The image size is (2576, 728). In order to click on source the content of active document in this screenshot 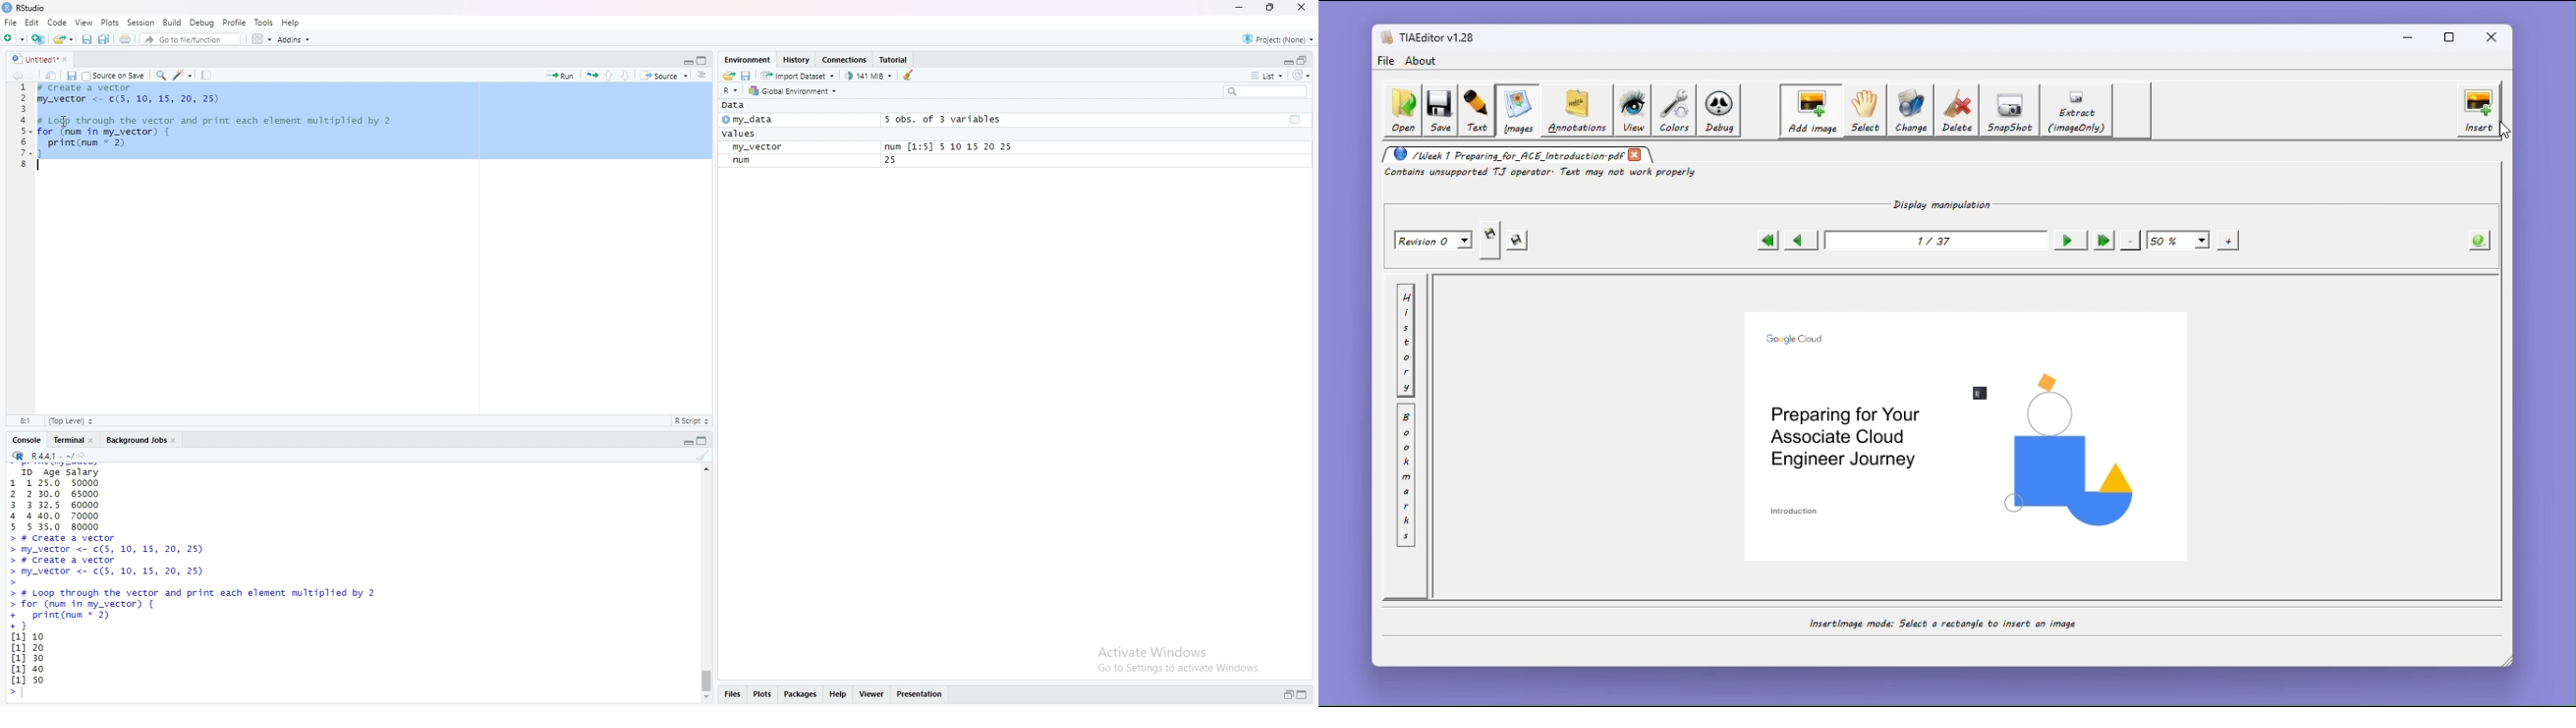, I will do `click(666, 76)`.